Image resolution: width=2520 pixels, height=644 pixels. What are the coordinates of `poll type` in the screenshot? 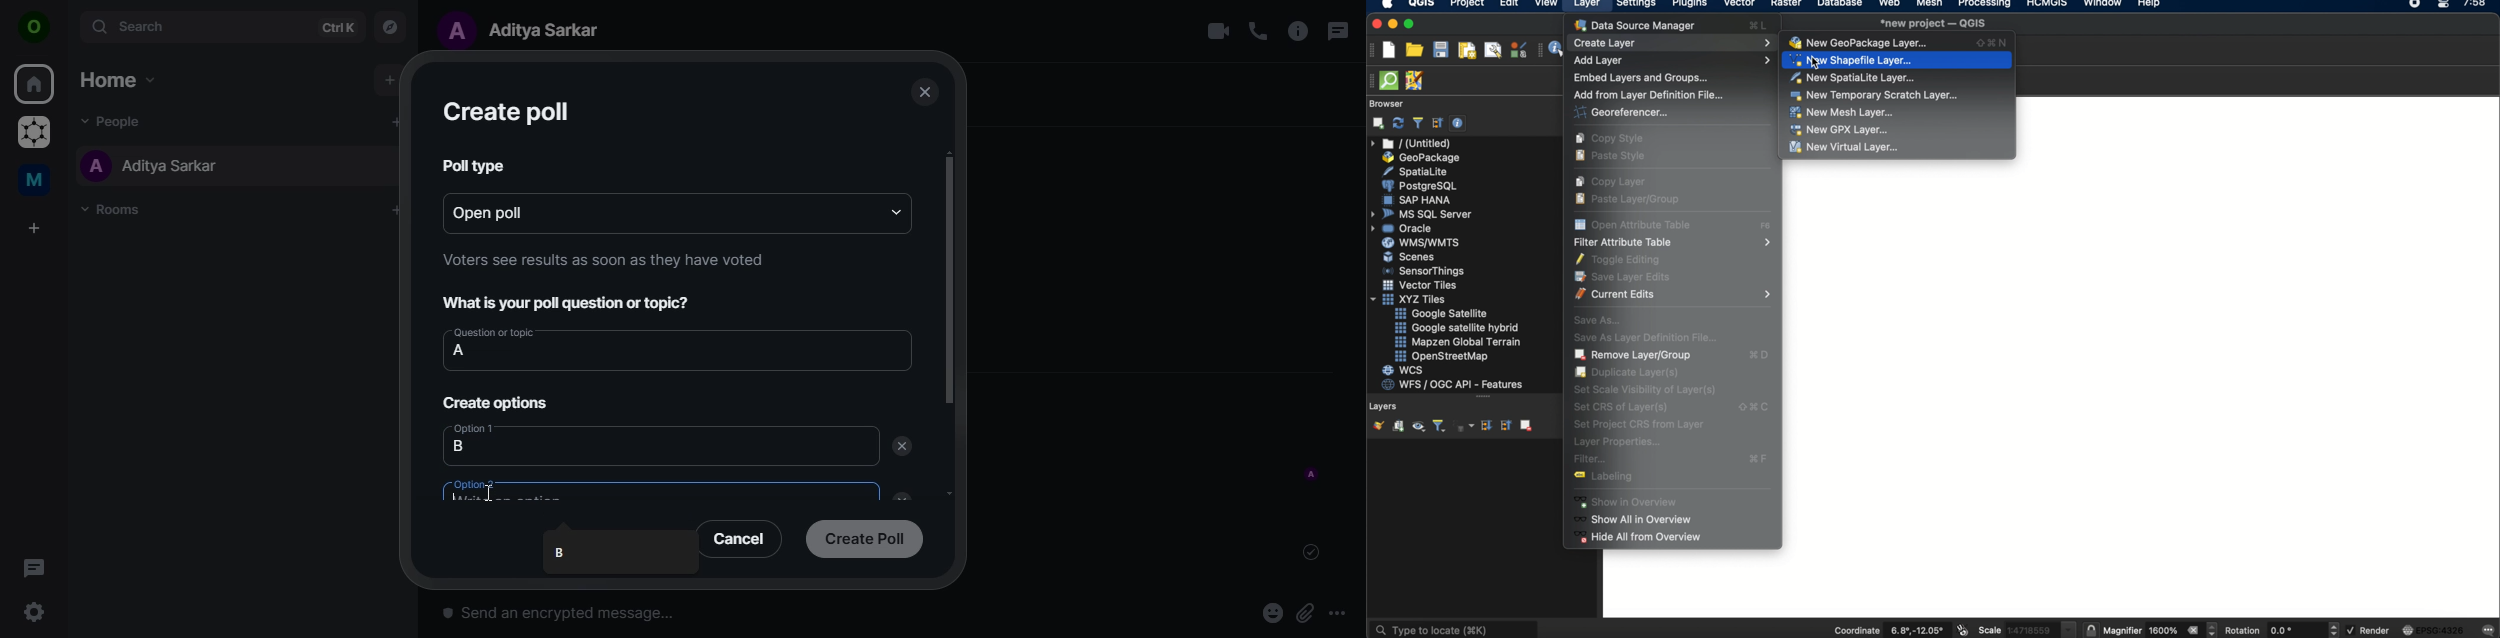 It's located at (470, 164).